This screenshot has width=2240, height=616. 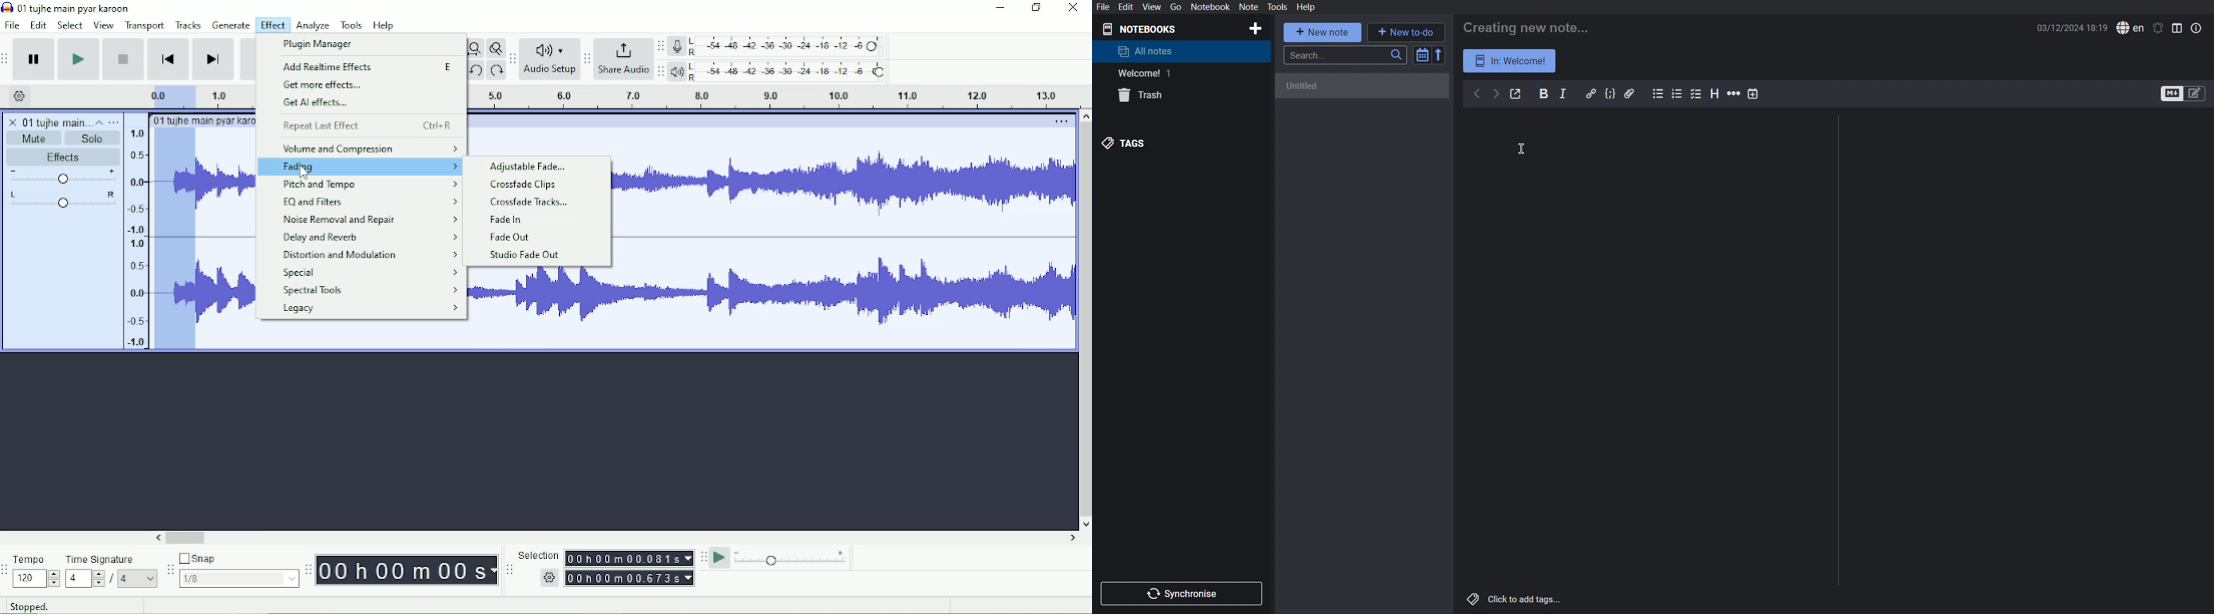 I want to click on 00 h 00 m 00s, so click(x=407, y=570).